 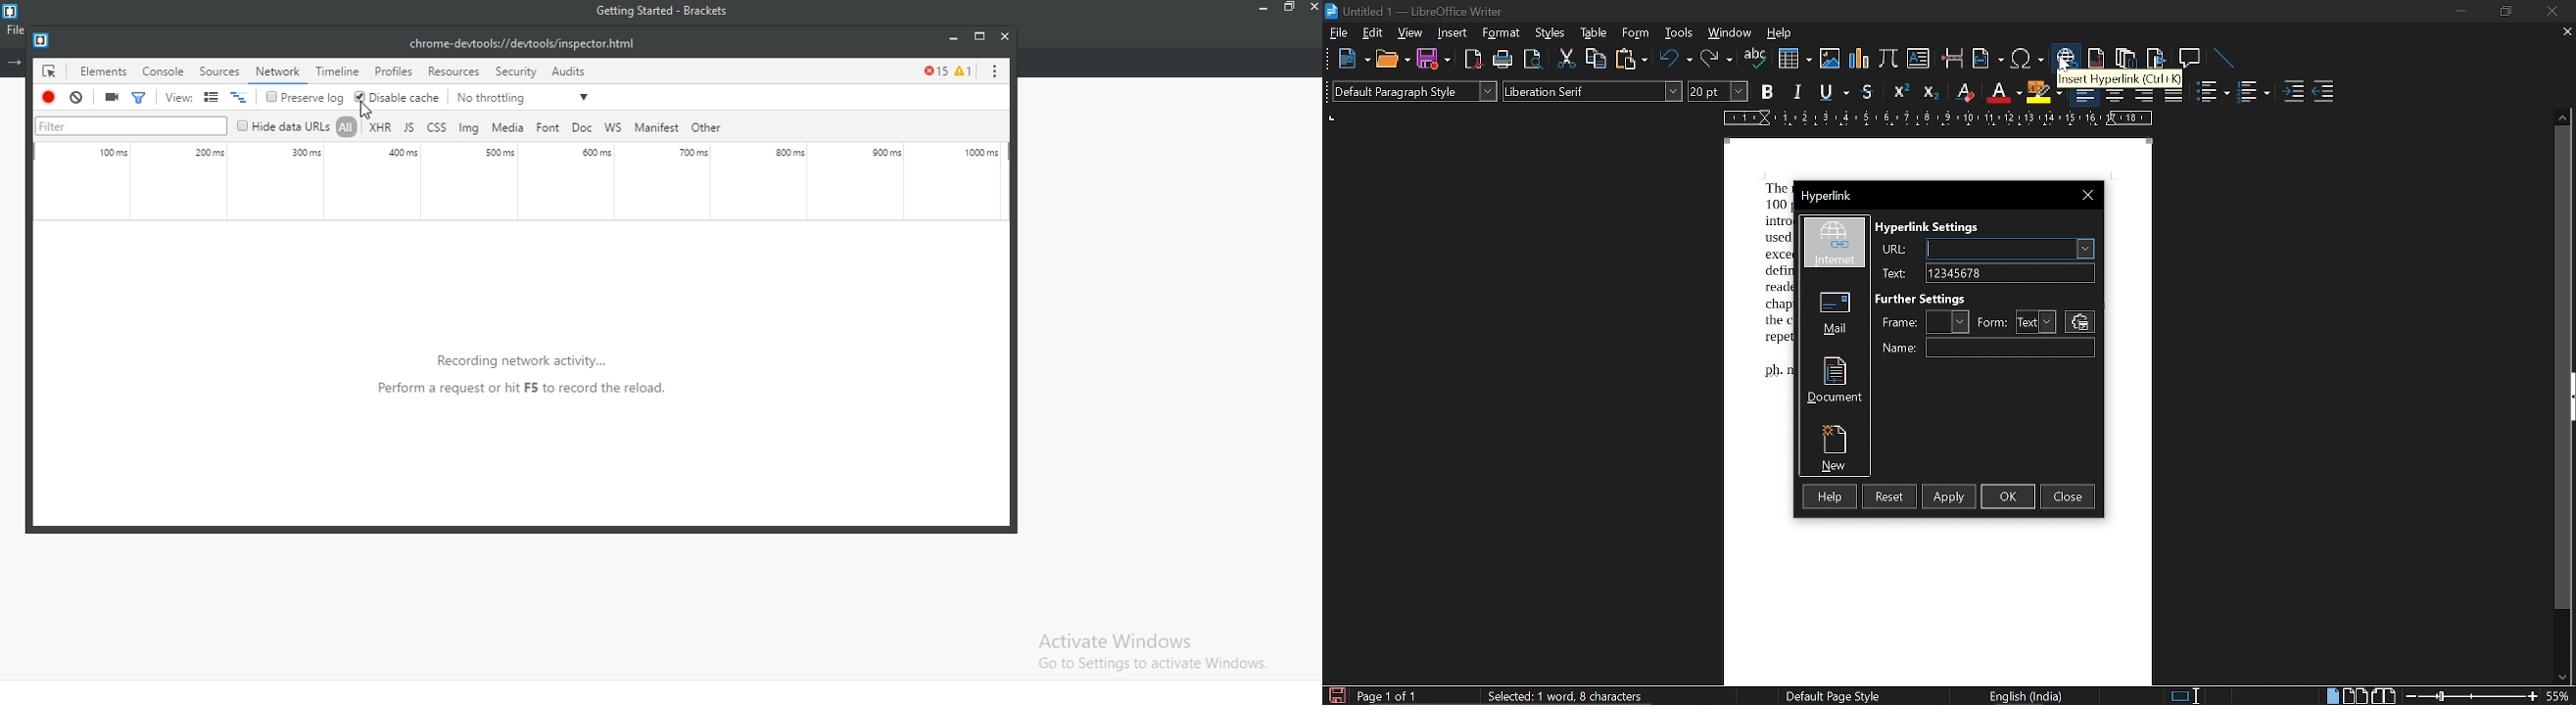 I want to click on file types, so click(x=539, y=127).